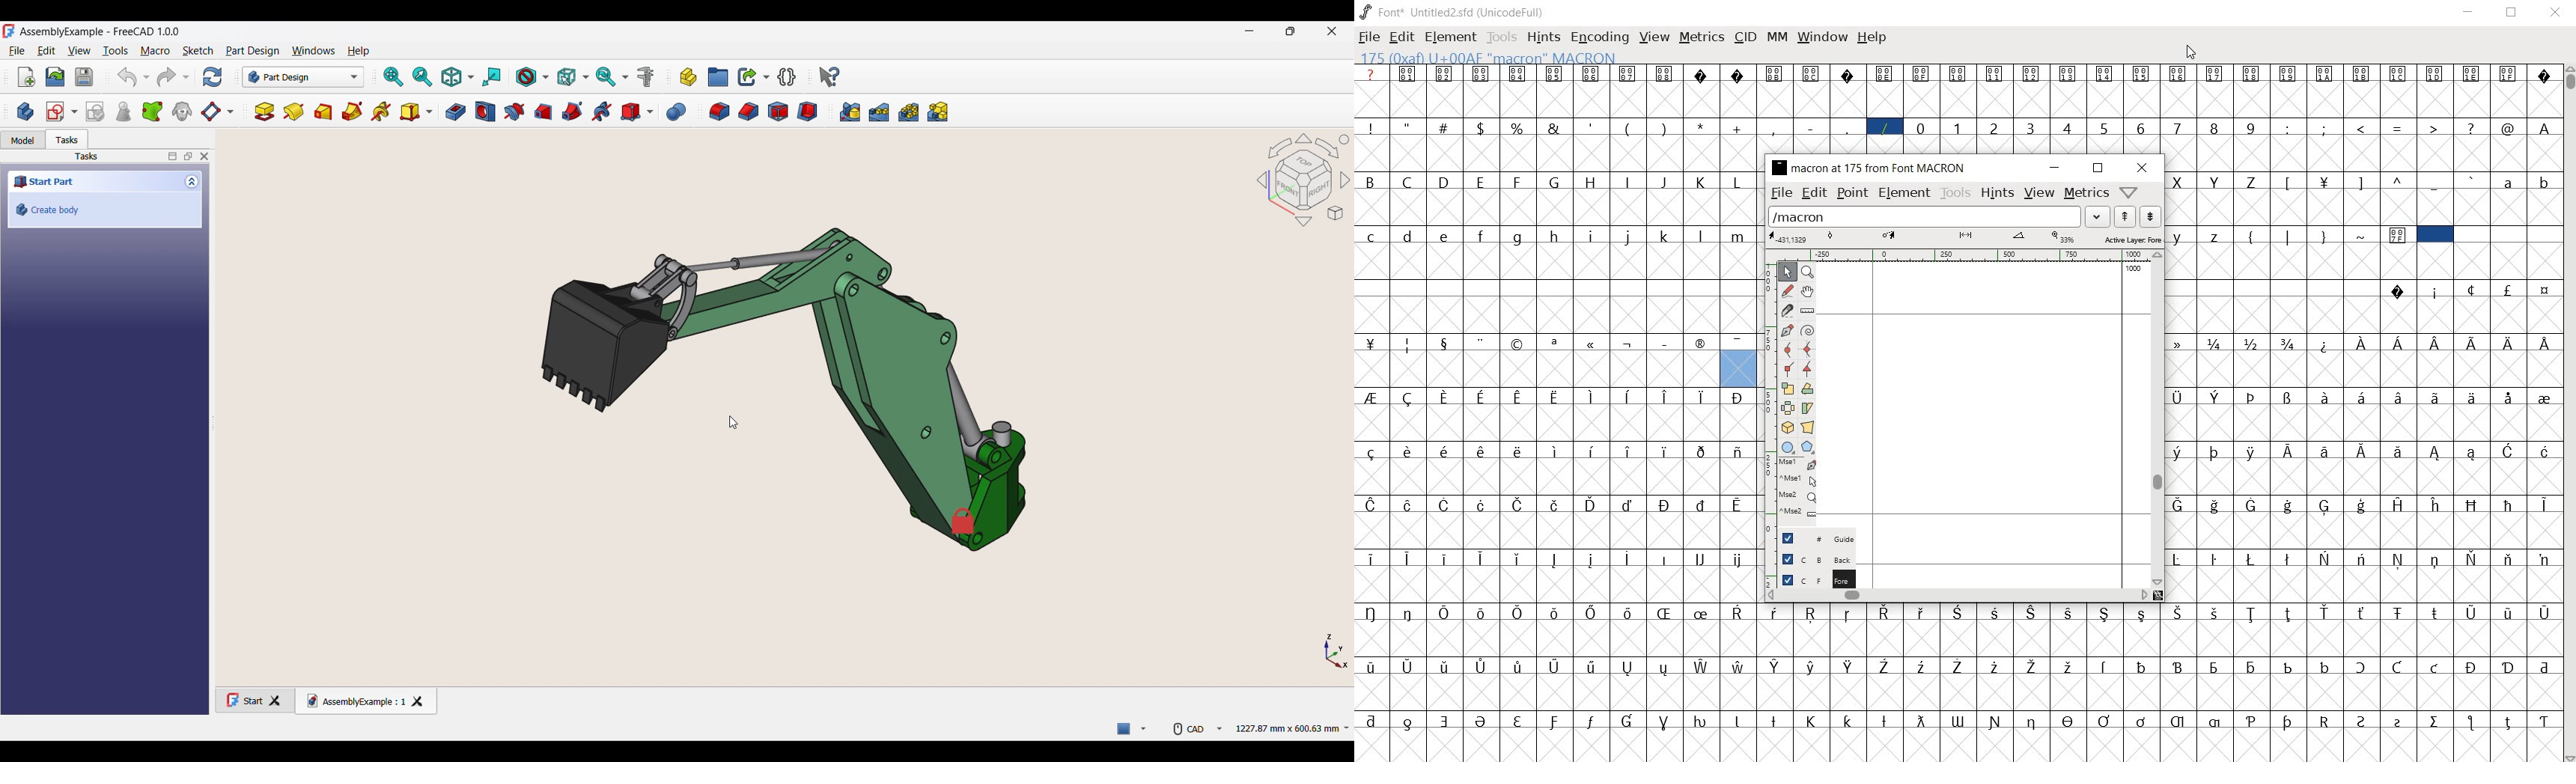 This screenshot has height=784, width=2576. I want to click on Symbol, so click(1740, 719).